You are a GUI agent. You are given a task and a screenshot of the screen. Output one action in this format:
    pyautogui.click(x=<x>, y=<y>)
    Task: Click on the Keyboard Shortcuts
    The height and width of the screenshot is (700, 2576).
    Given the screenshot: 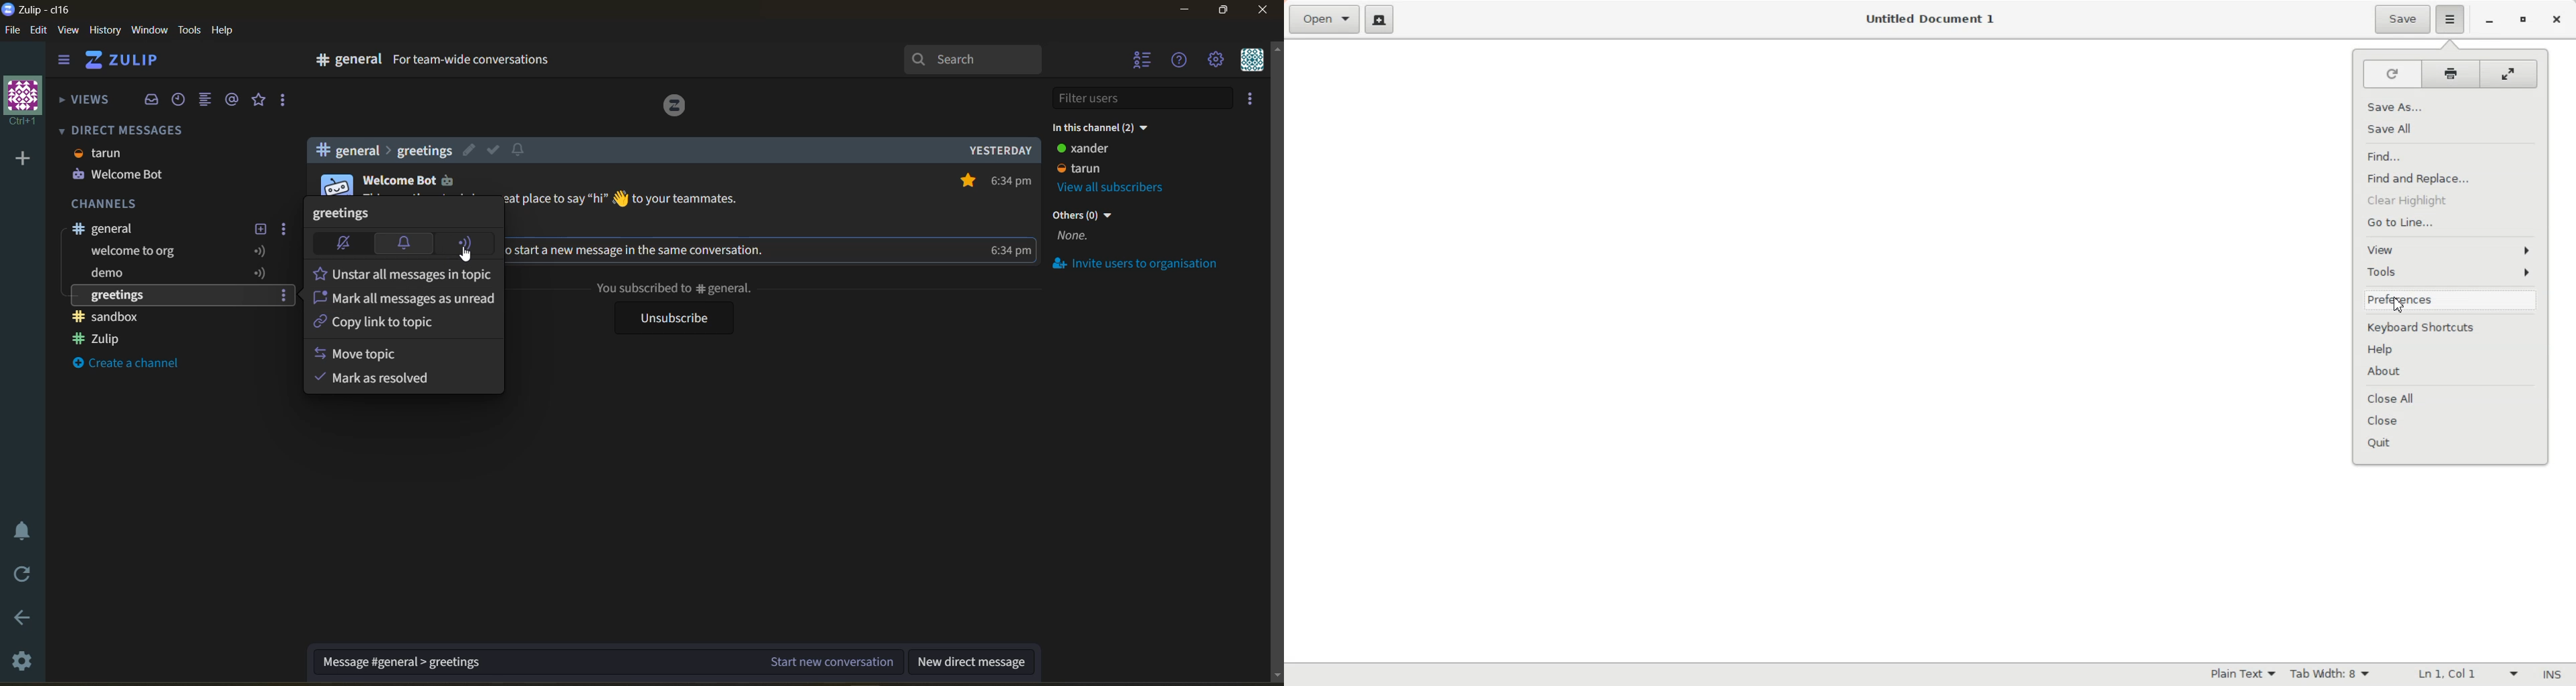 What is the action you would take?
    pyautogui.click(x=2453, y=329)
    